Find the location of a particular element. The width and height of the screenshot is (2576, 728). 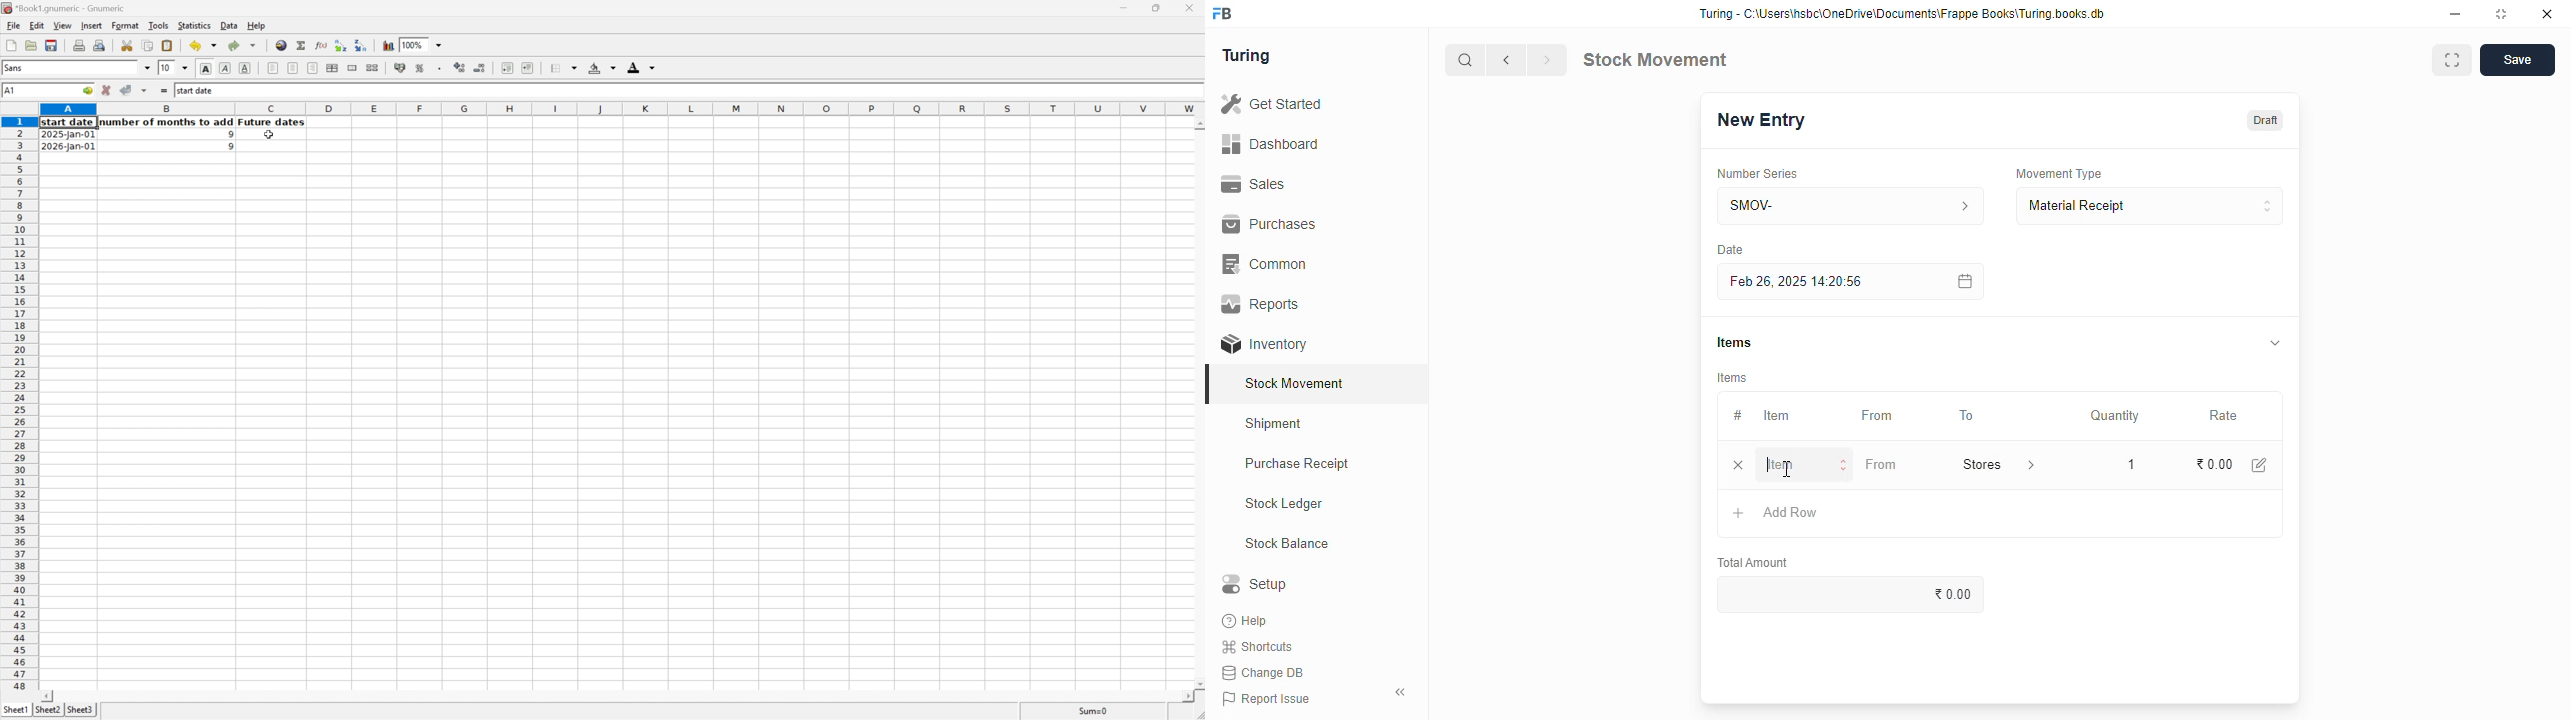

Insert a chart is located at coordinates (389, 45).